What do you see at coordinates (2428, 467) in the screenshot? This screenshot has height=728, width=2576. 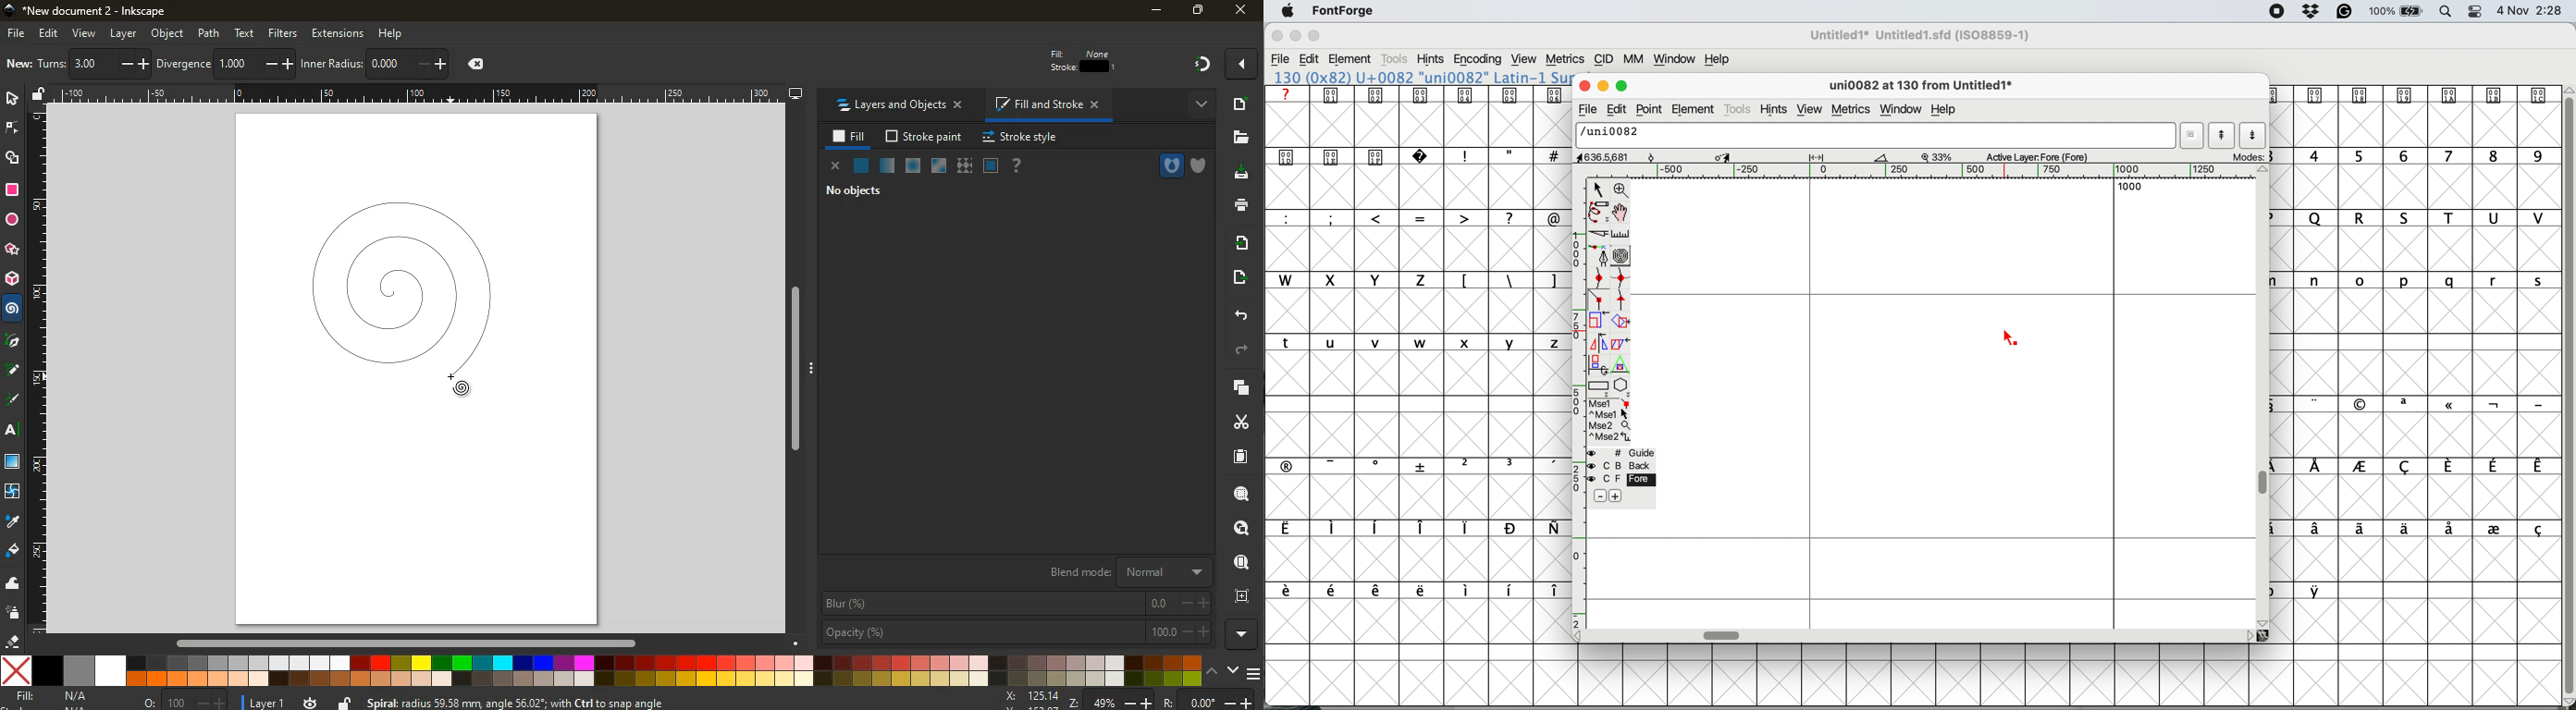 I see `symbols` at bounding box center [2428, 467].